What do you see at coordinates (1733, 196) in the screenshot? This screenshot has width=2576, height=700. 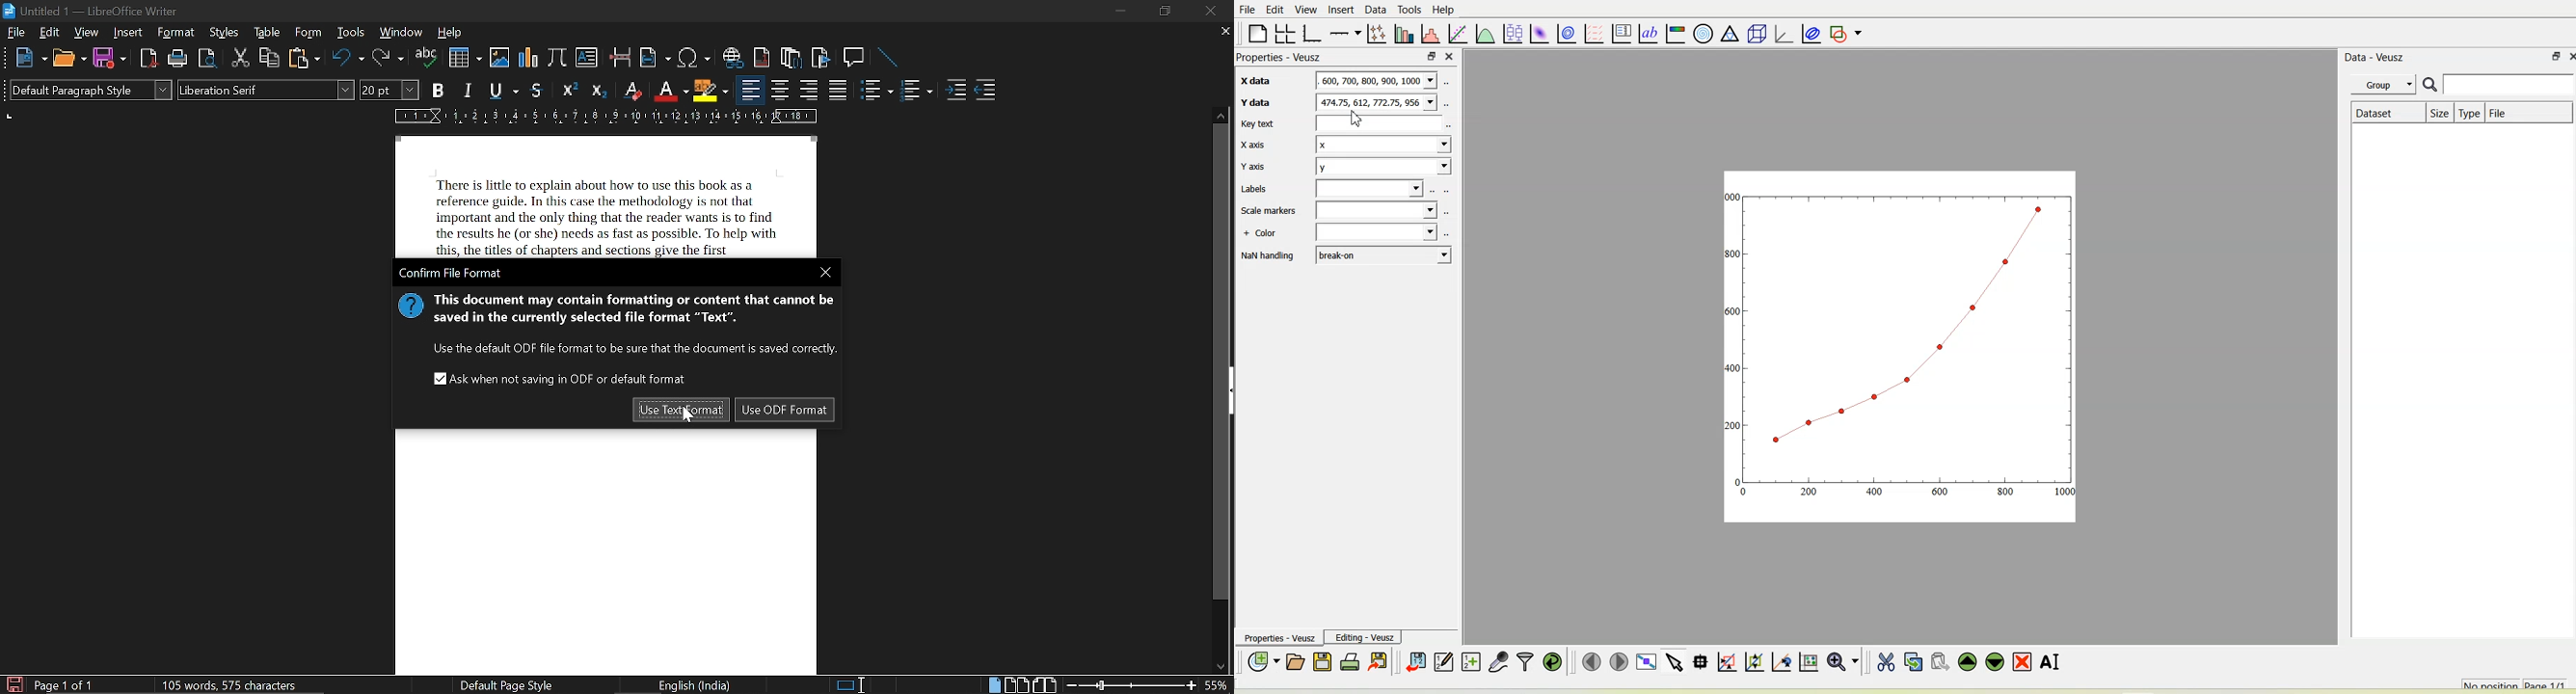 I see `1000` at bounding box center [1733, 196].